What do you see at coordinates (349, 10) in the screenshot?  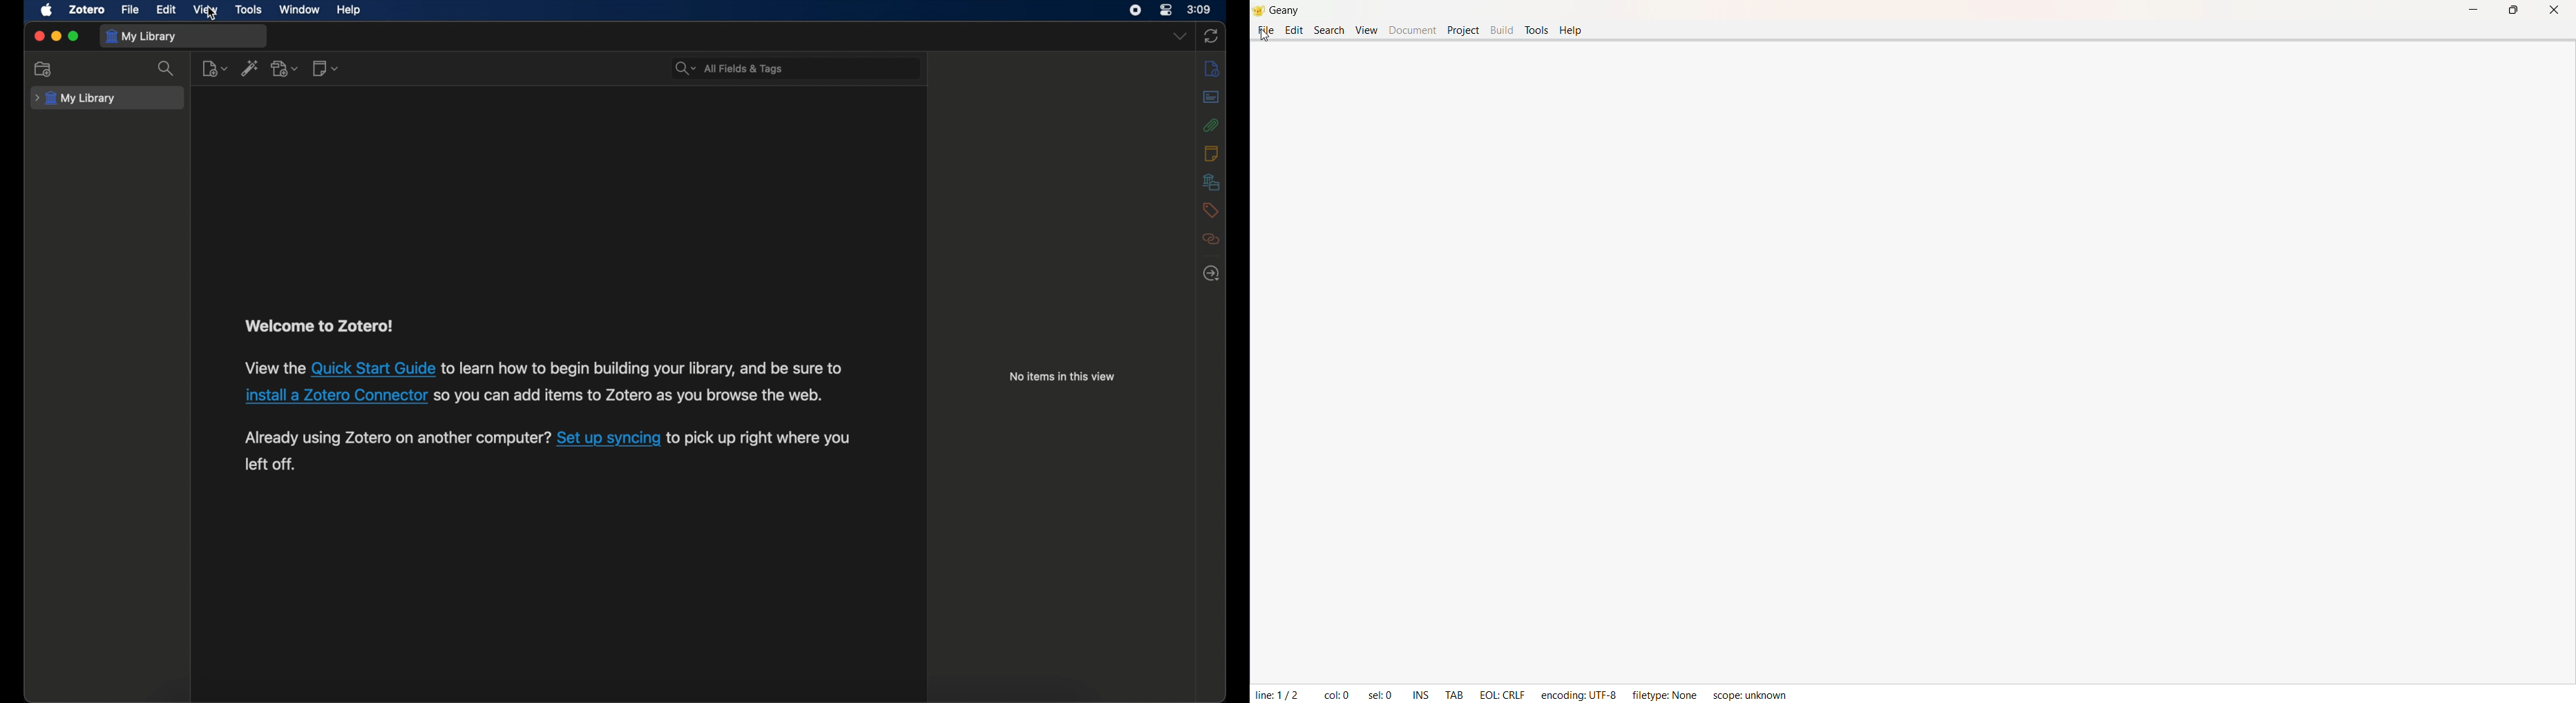 I see `help` at bounding box center [349, 10].